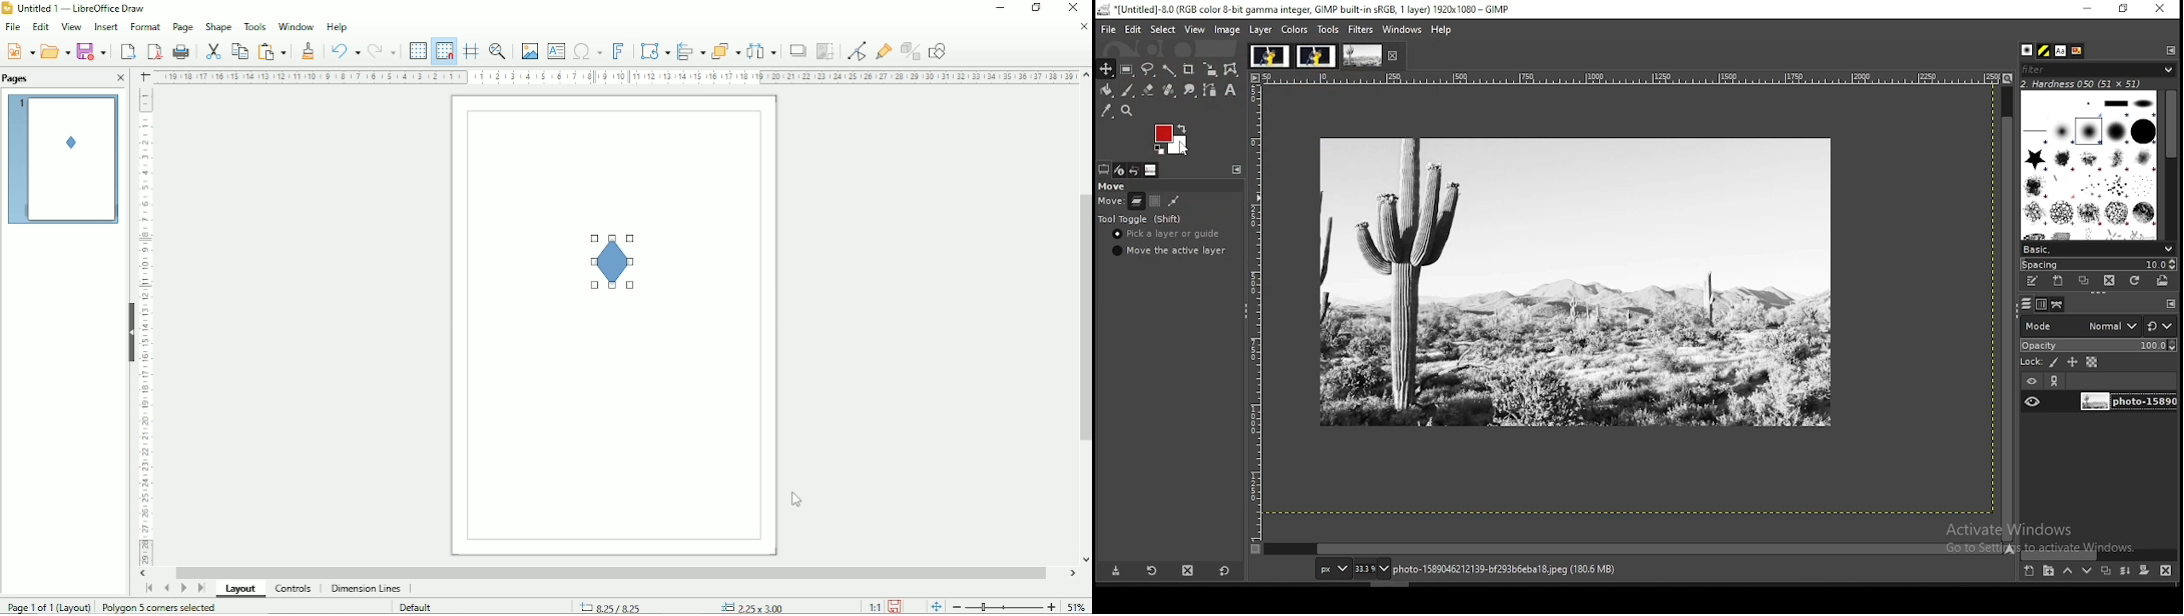  What do you see at coordinates (1262, 30) in the screenshot?
I see `layer` at bounding box center [1262, 30].